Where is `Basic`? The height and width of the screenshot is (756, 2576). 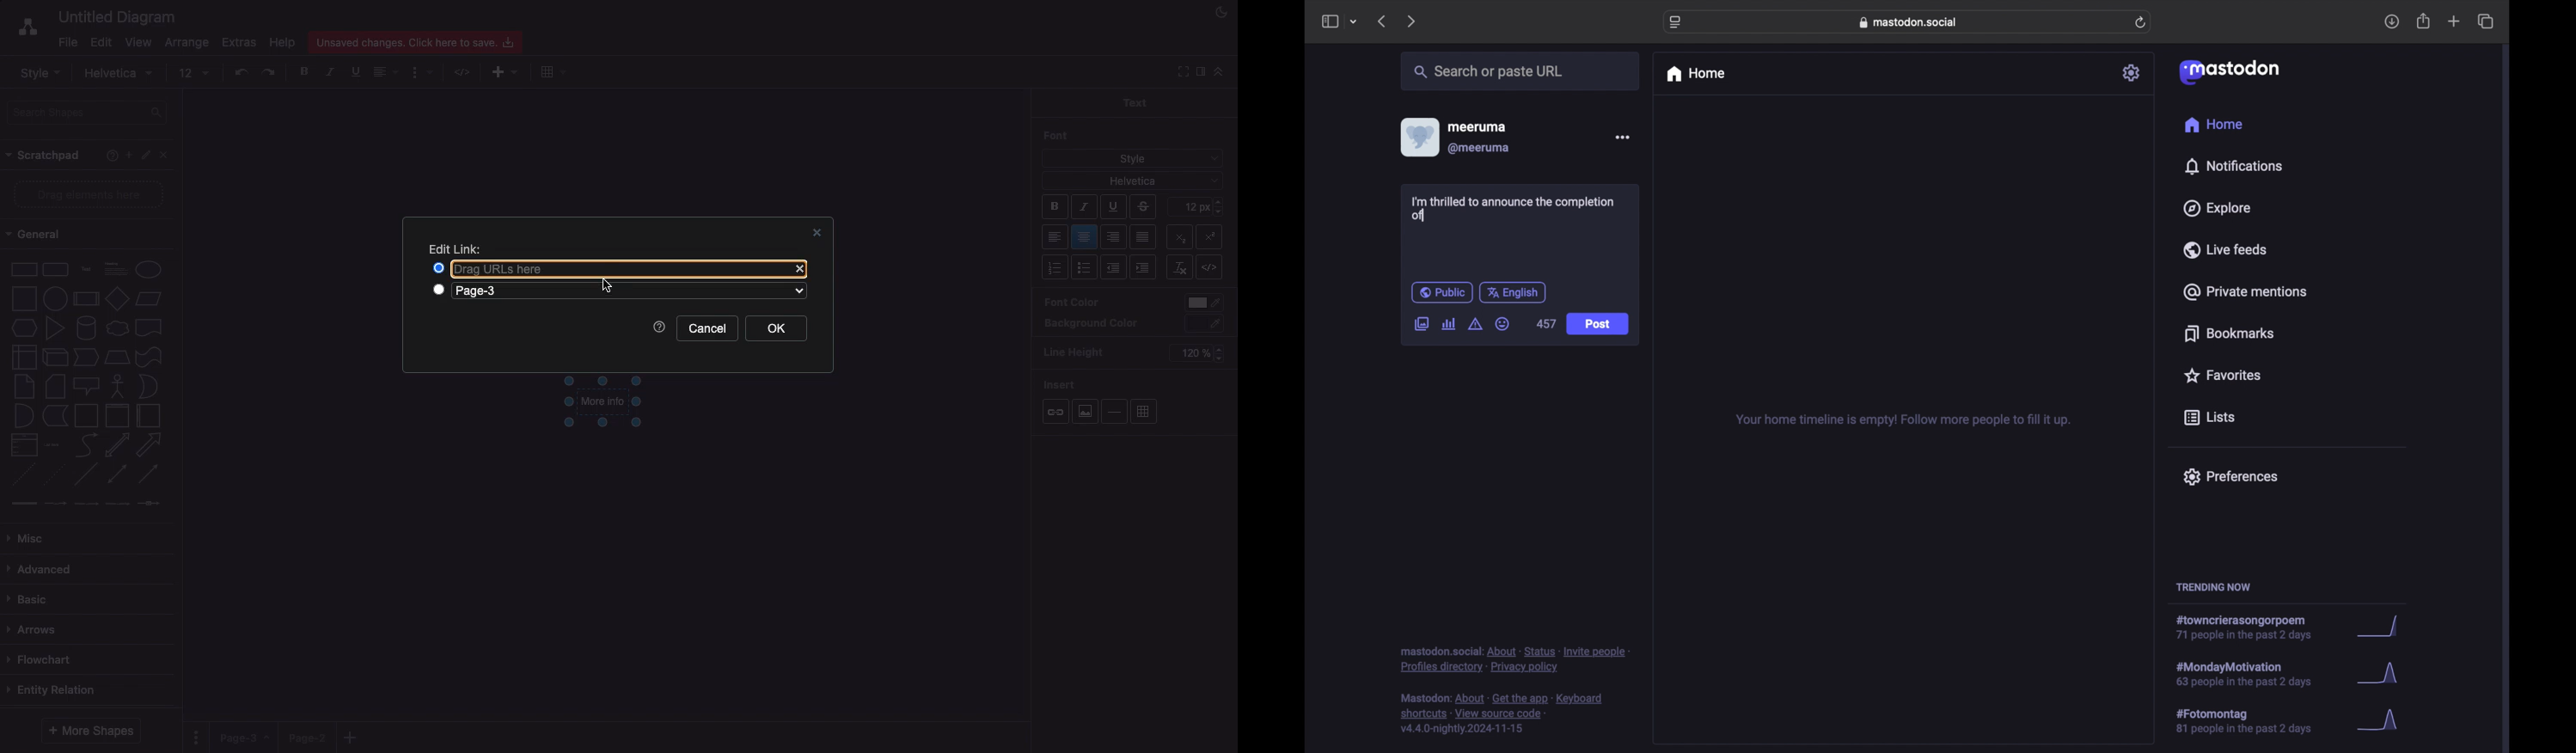
Basic is located at coordinates (30, 600).